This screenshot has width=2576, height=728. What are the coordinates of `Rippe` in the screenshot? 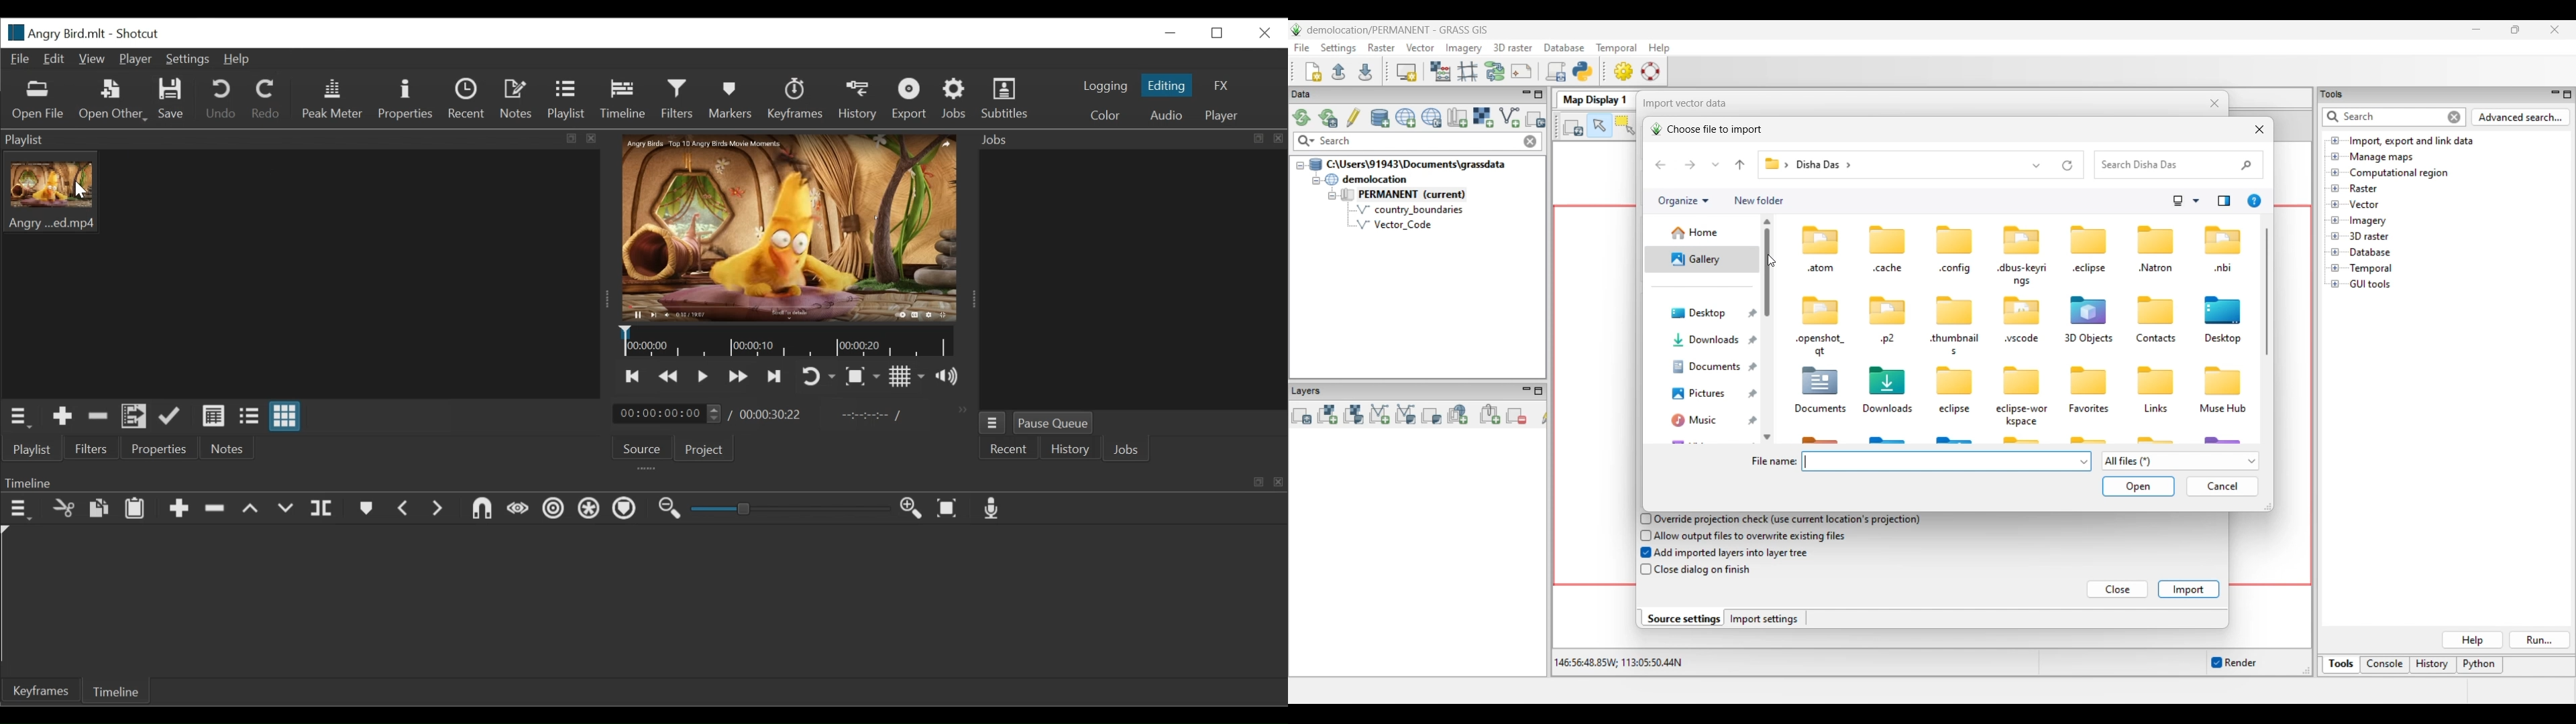 It's located at (553, 510).